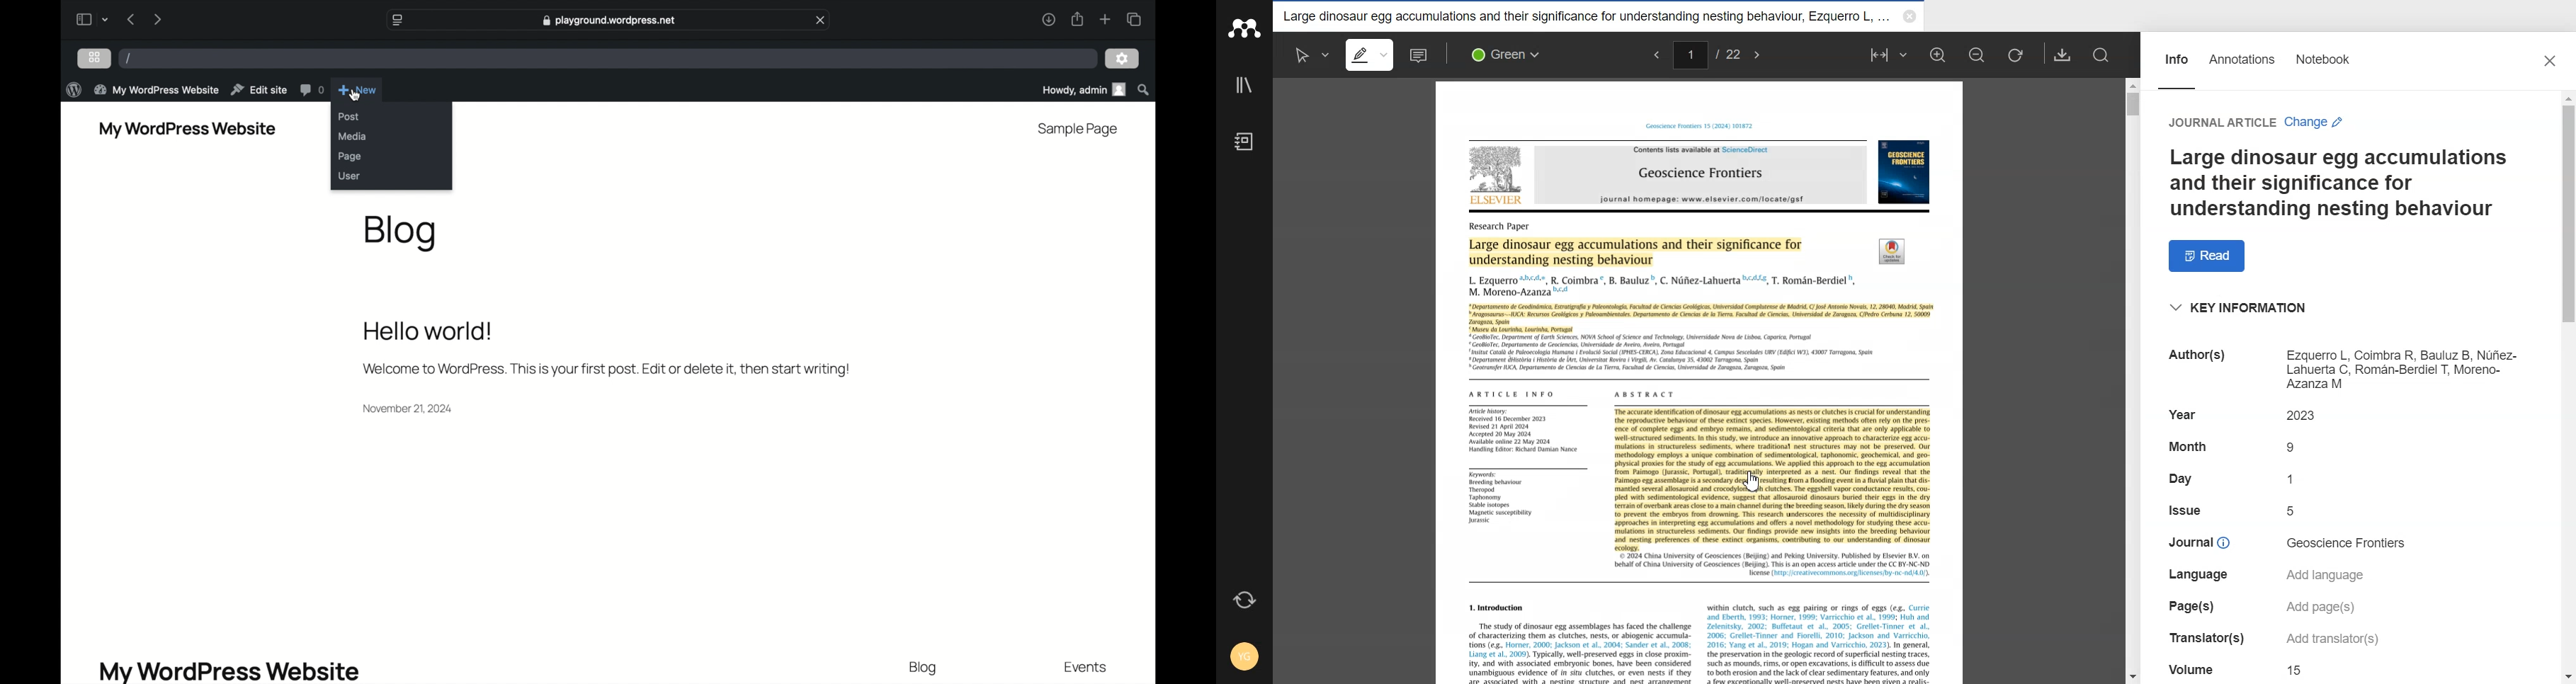 The image size is (2576, 700). I want to click on Colors, so click(1510, 55).